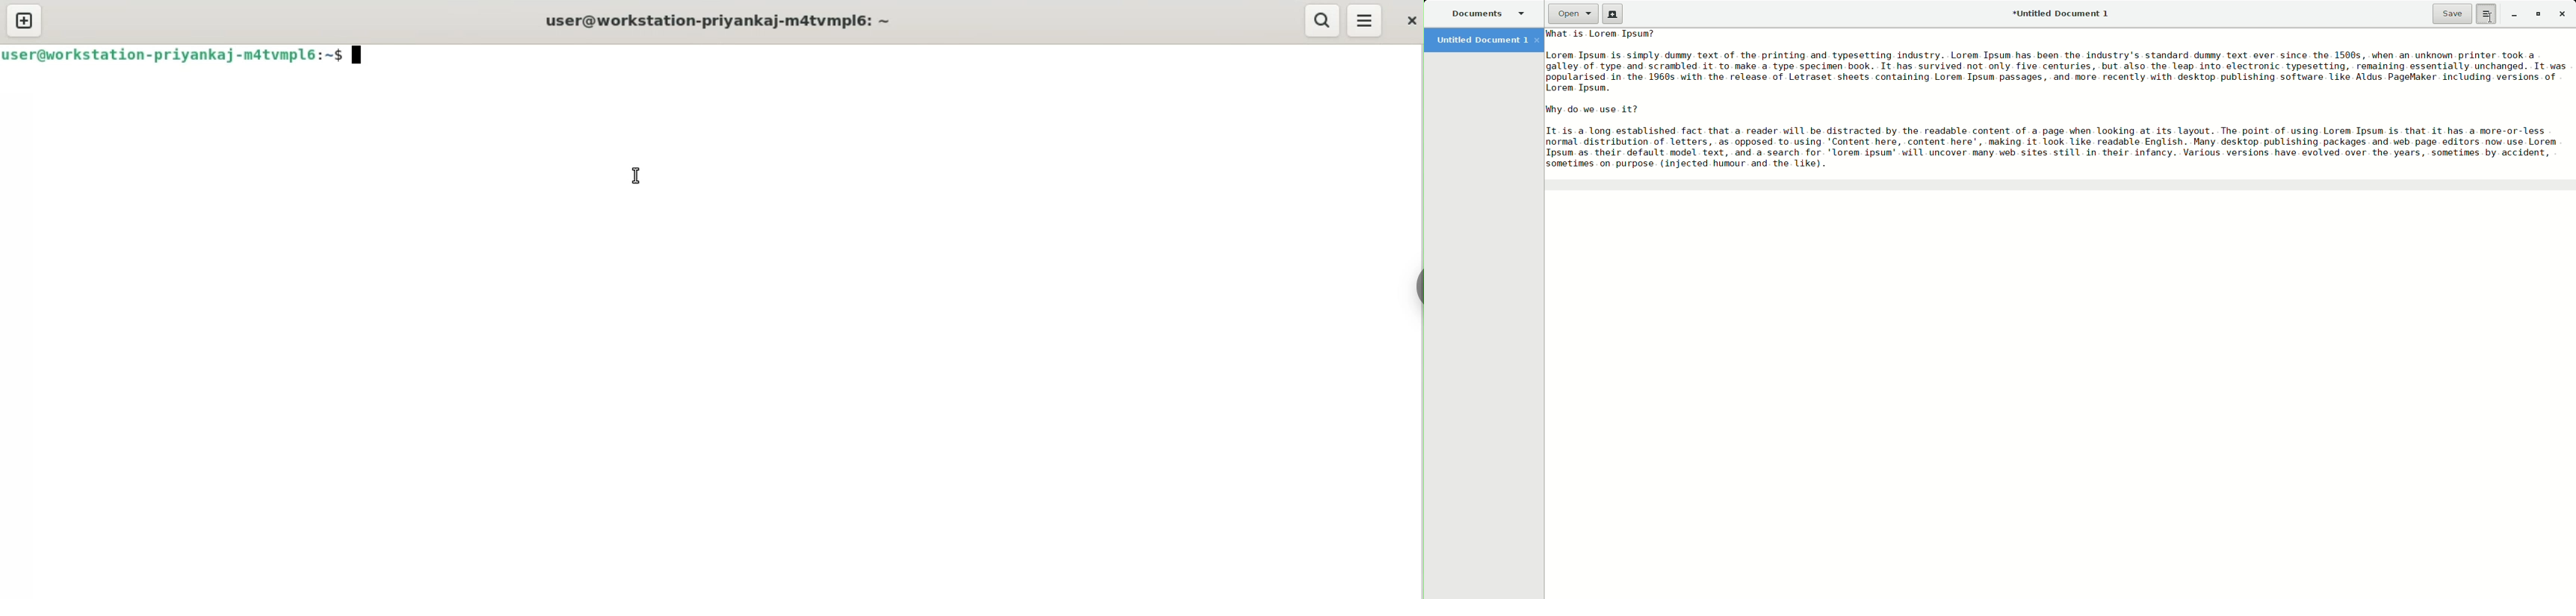 The width and height of the screenshot is (2576, 616). I want to click on new tab, so click(25, 21).